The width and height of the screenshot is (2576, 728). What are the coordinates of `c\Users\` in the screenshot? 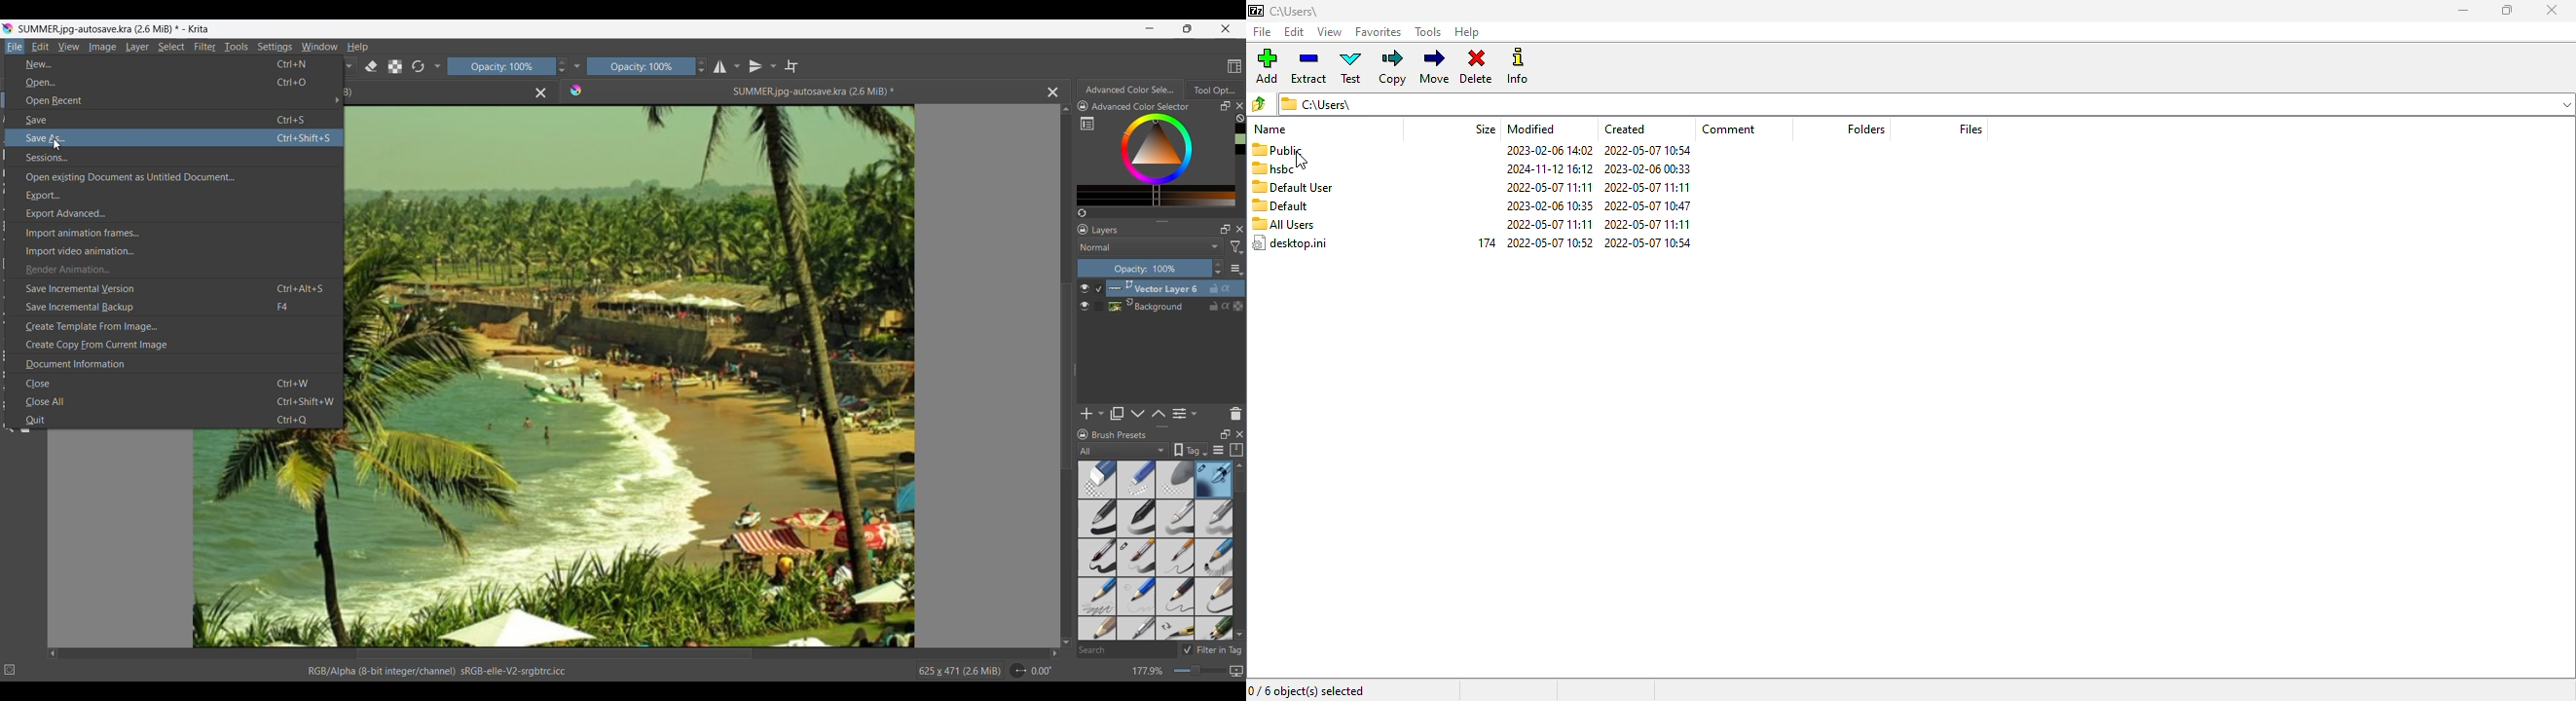 It's located at (1923, 105).